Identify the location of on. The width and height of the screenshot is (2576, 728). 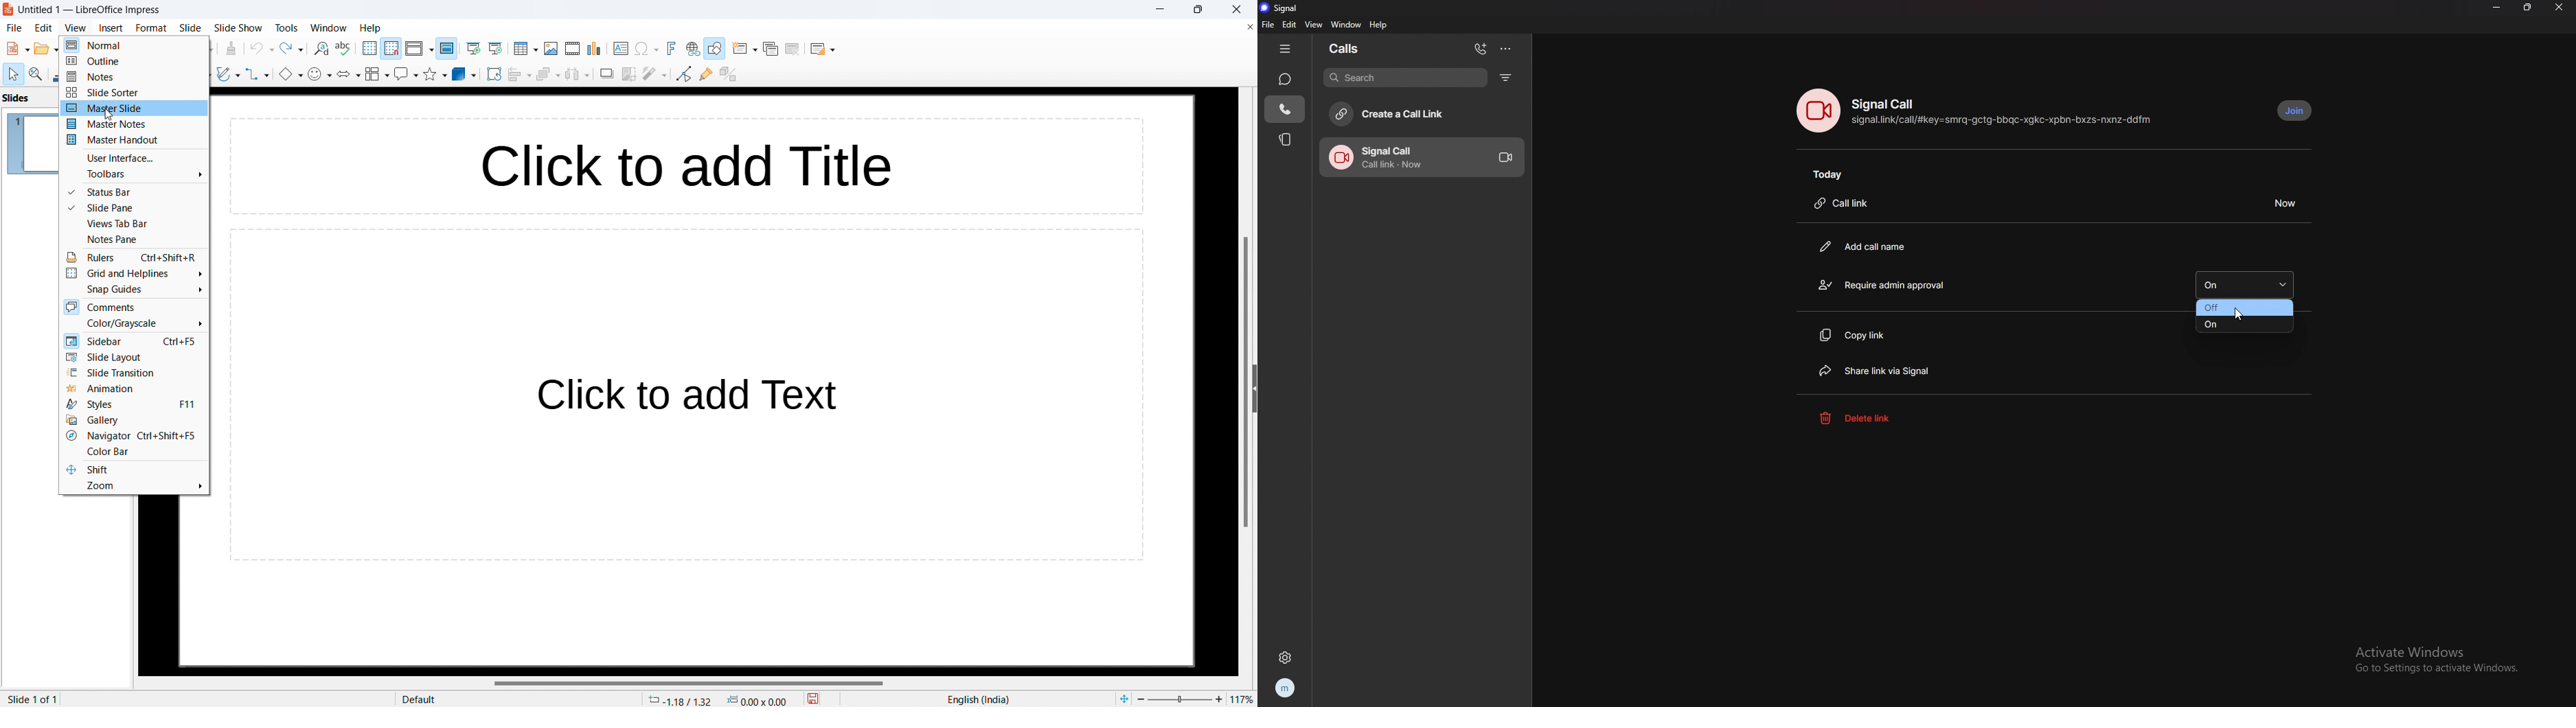
(2244, 284).